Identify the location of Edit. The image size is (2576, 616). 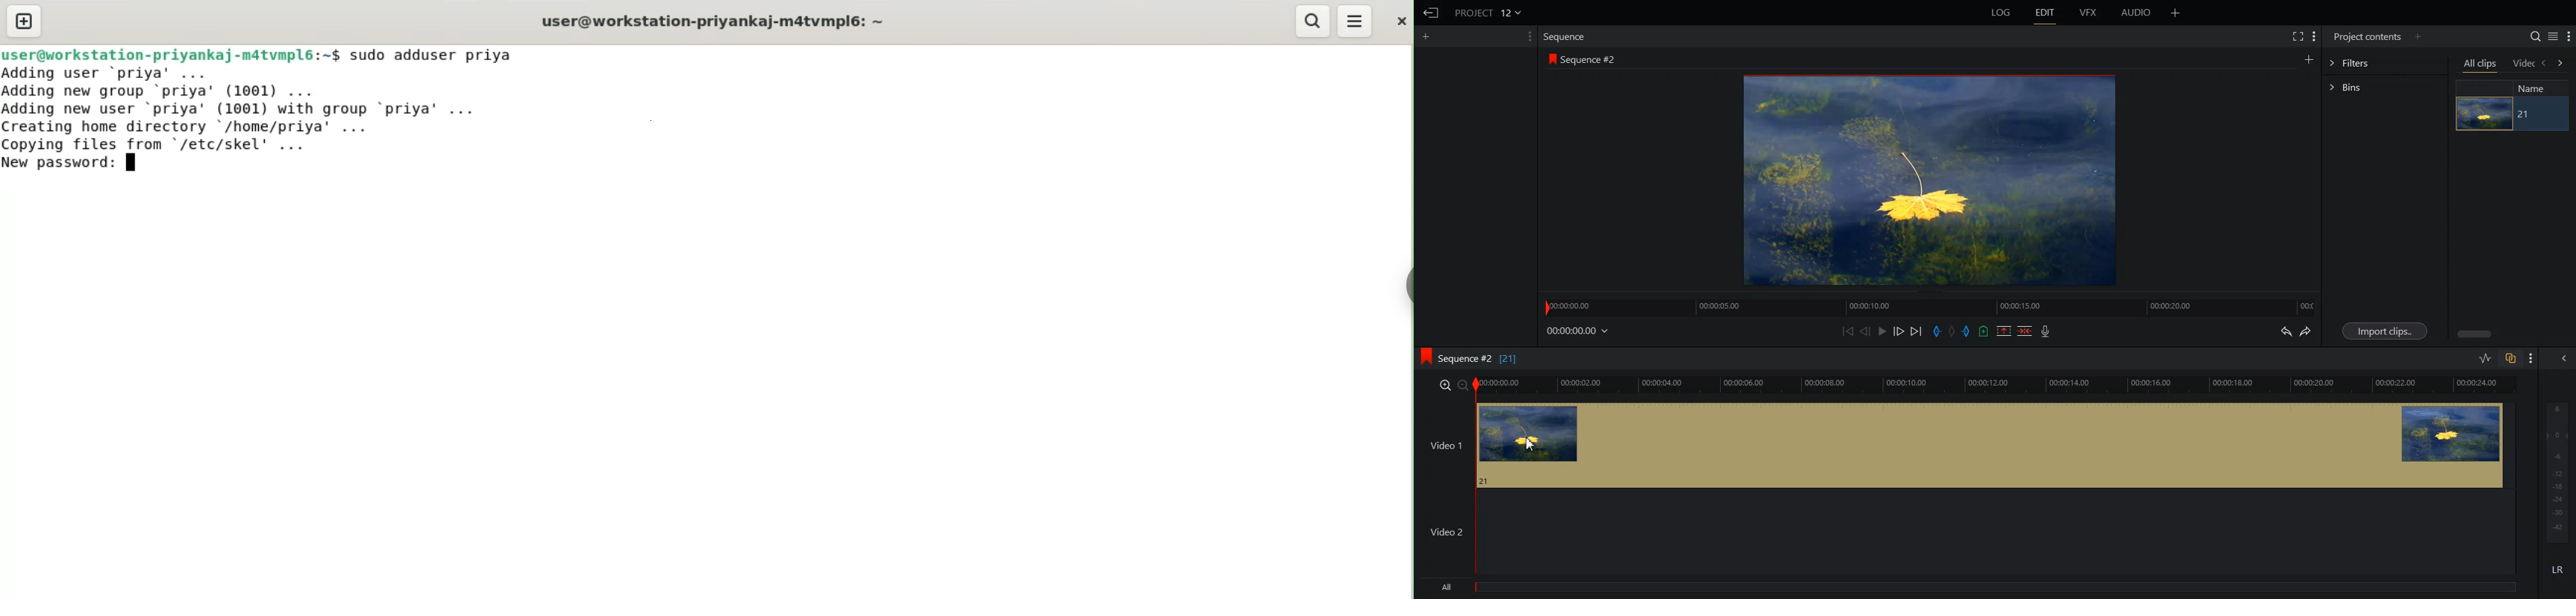
(2045, 13).